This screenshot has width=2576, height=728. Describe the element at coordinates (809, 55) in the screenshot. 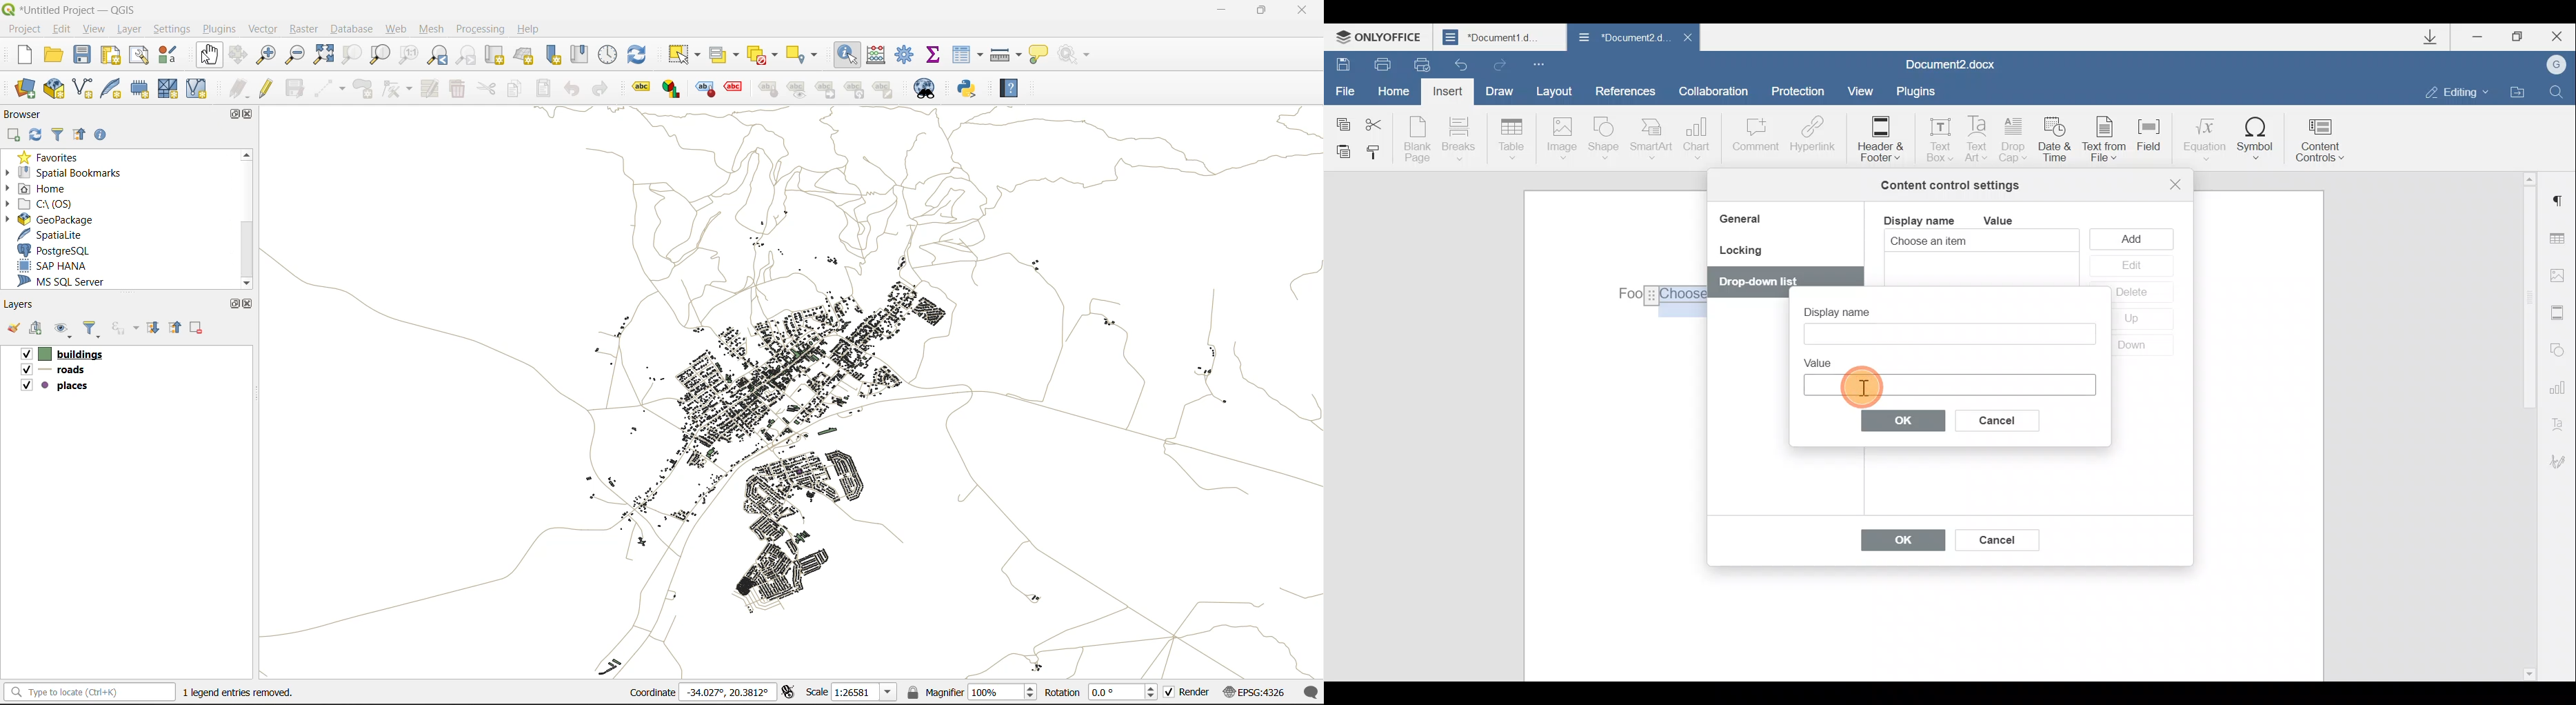

I see `select location` at that location.